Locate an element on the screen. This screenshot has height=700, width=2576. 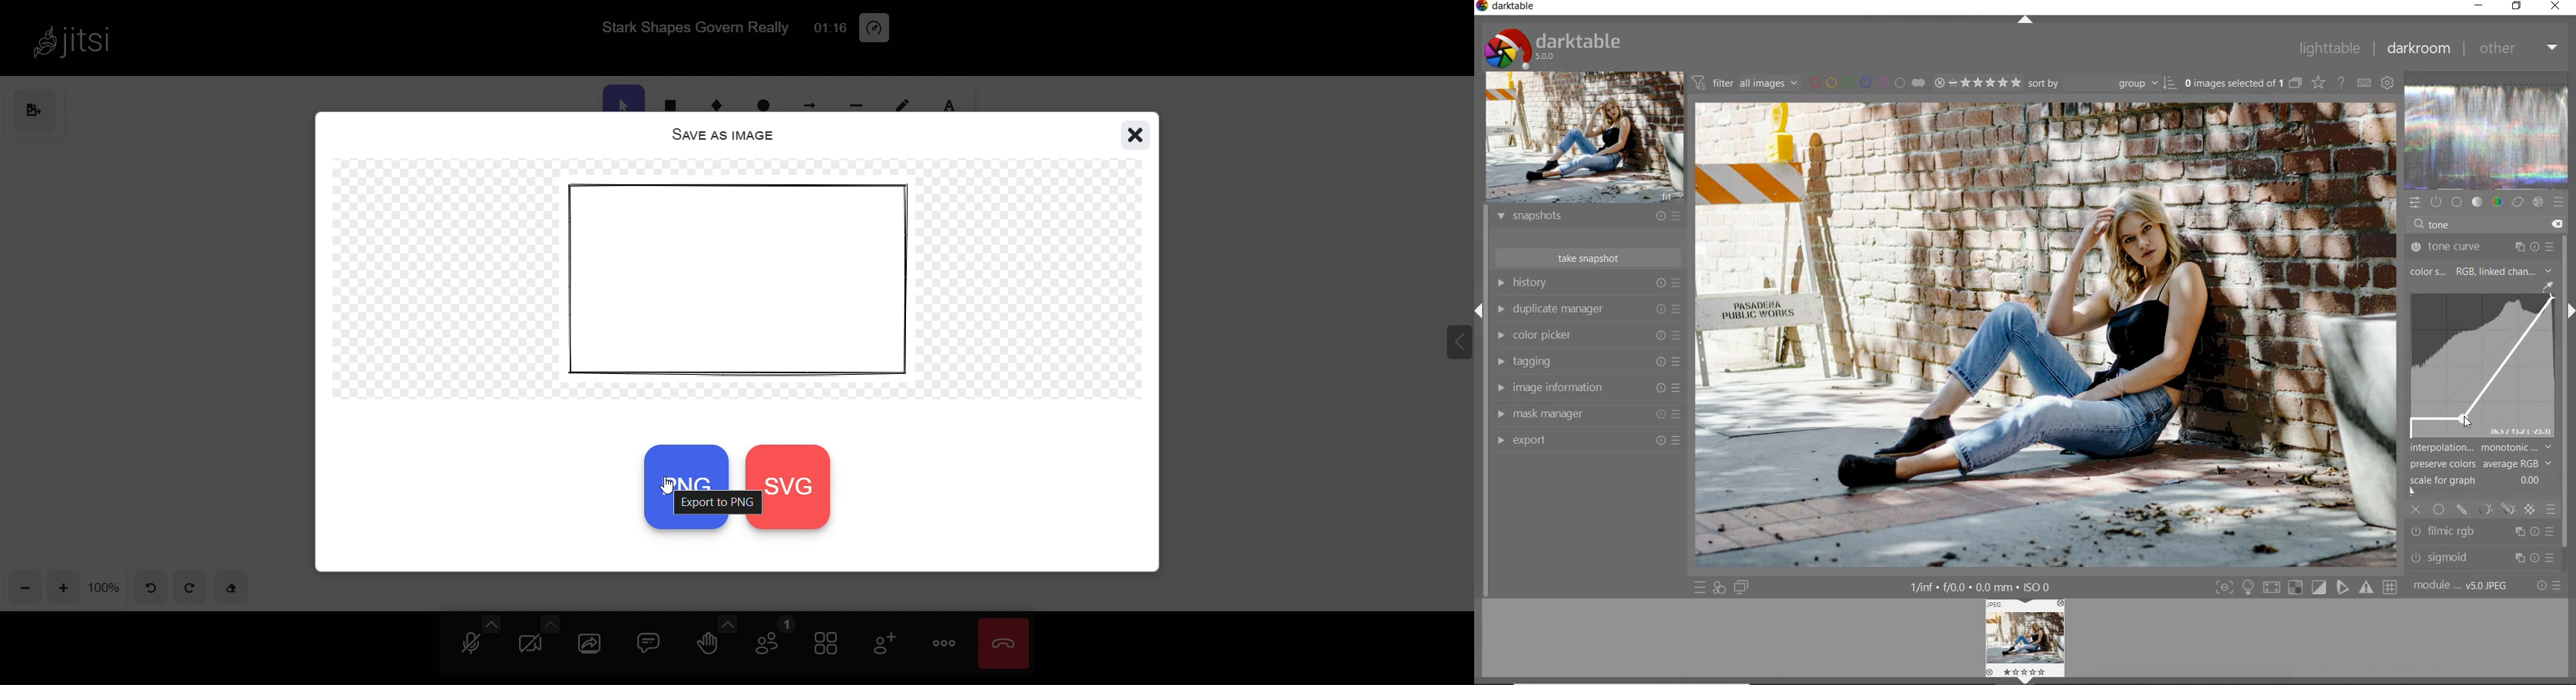
zoom in is located at coordinates (63, 587).